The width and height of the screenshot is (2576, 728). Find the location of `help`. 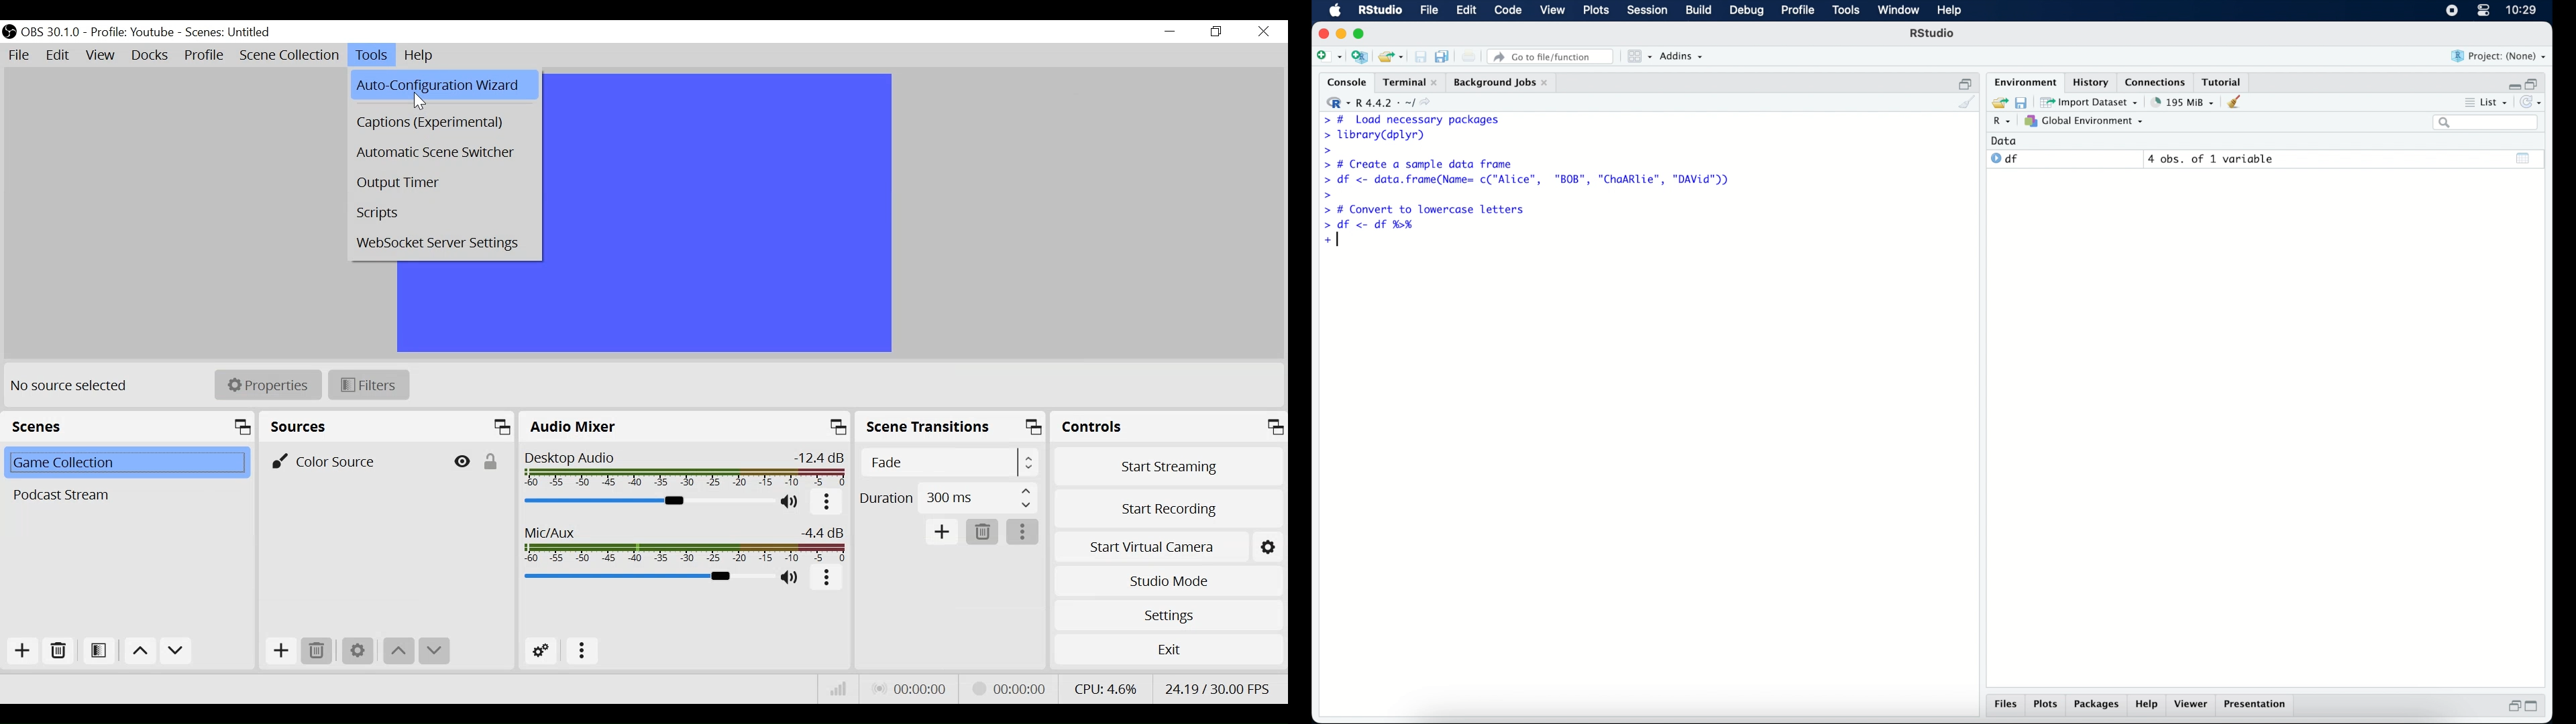

help is located at coordinates (2147, 706).